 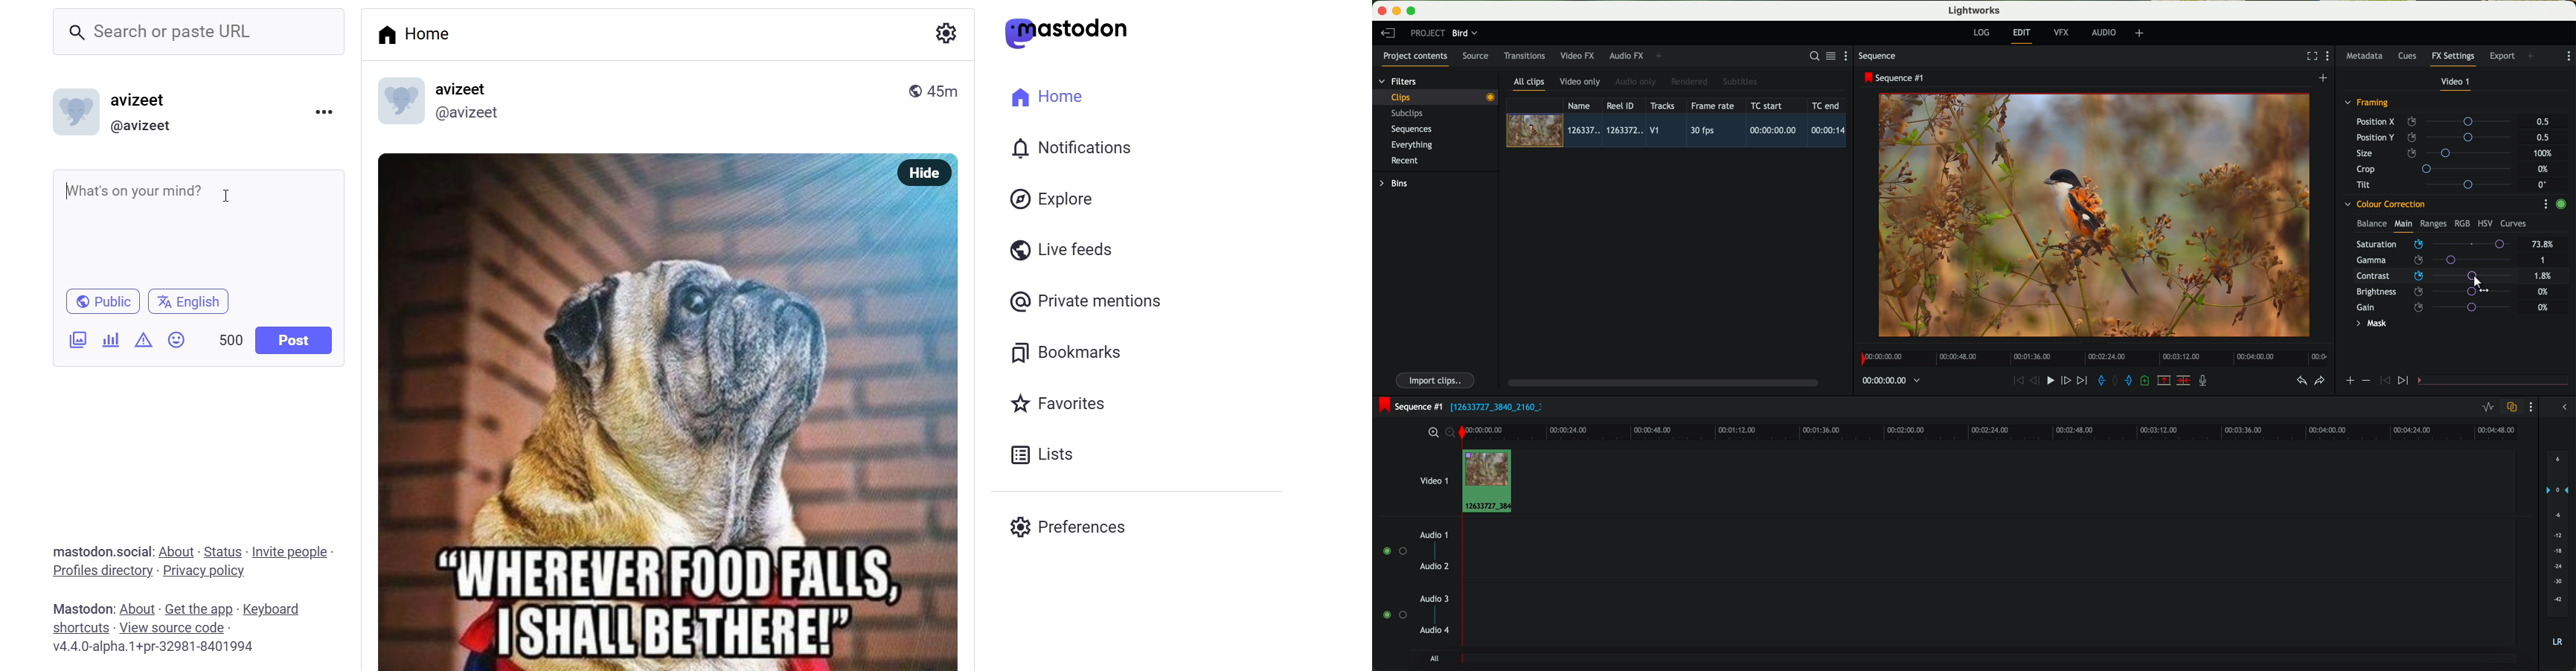 What do you see at coordinates (2434, 223) in the screenshot?
I see `ranges` at bounding box center [2434, 223].